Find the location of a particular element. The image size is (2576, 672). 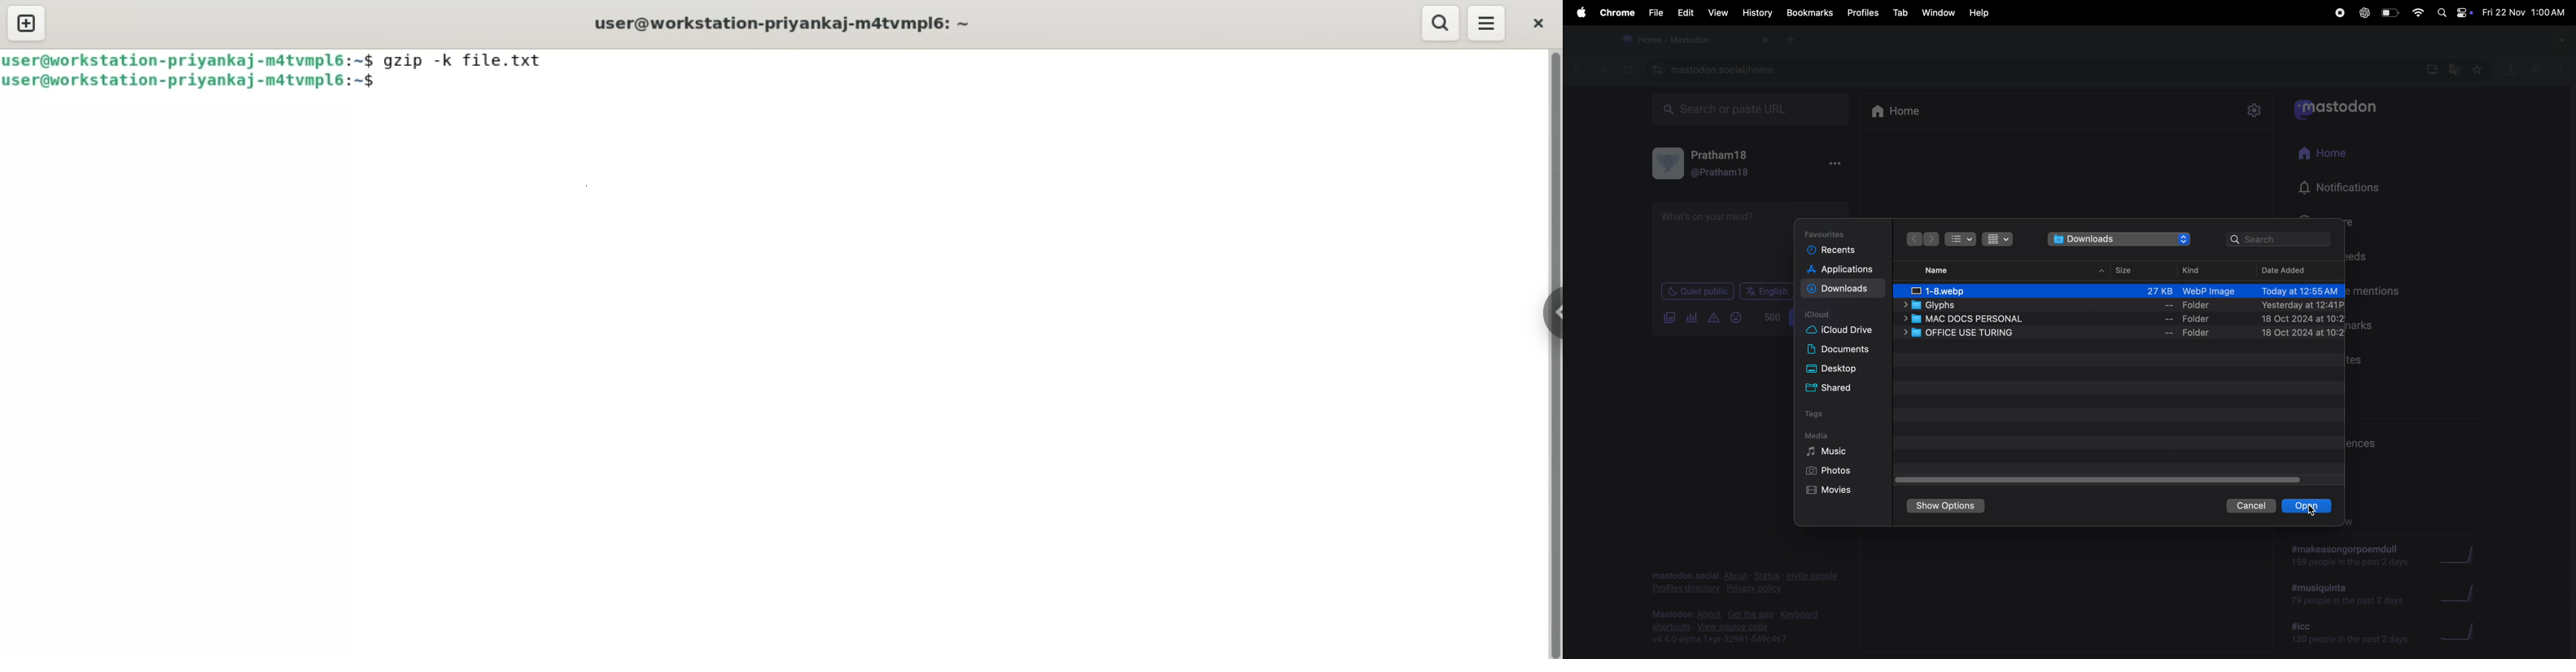

about is located at coordinates (1736, 576).